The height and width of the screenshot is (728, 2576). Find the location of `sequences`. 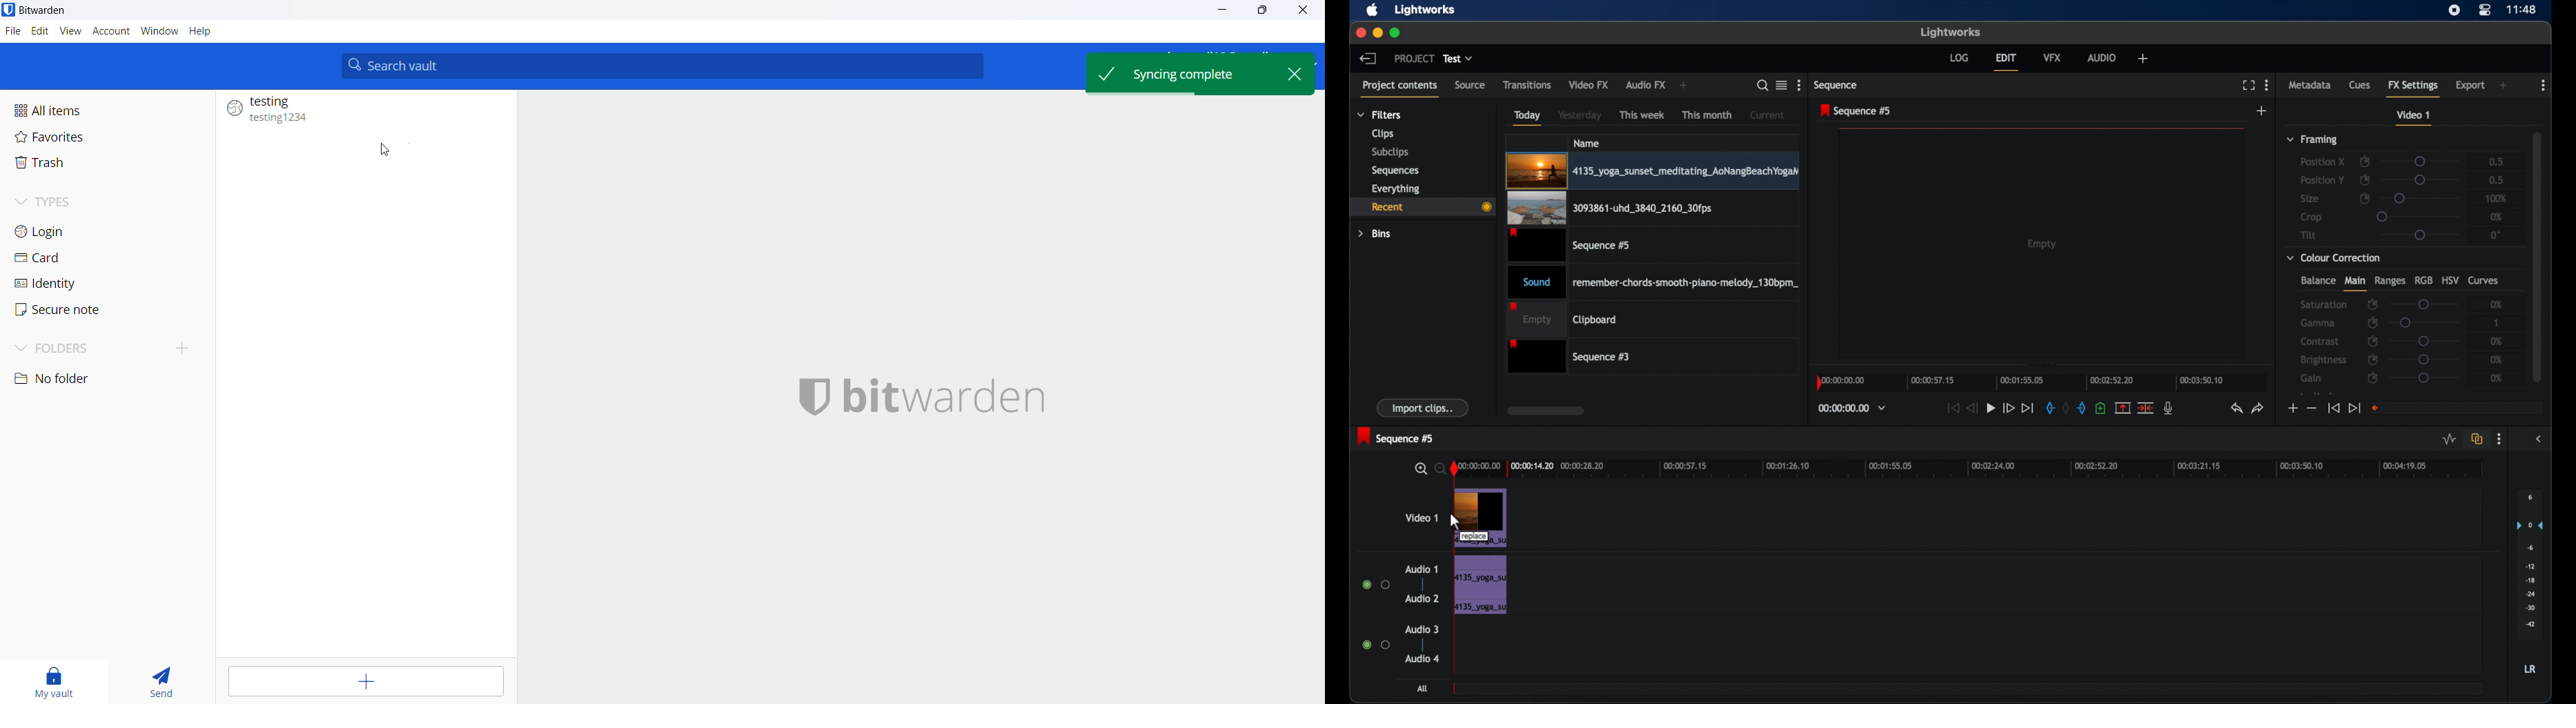

sequences is located at coordinates (1395, 169).